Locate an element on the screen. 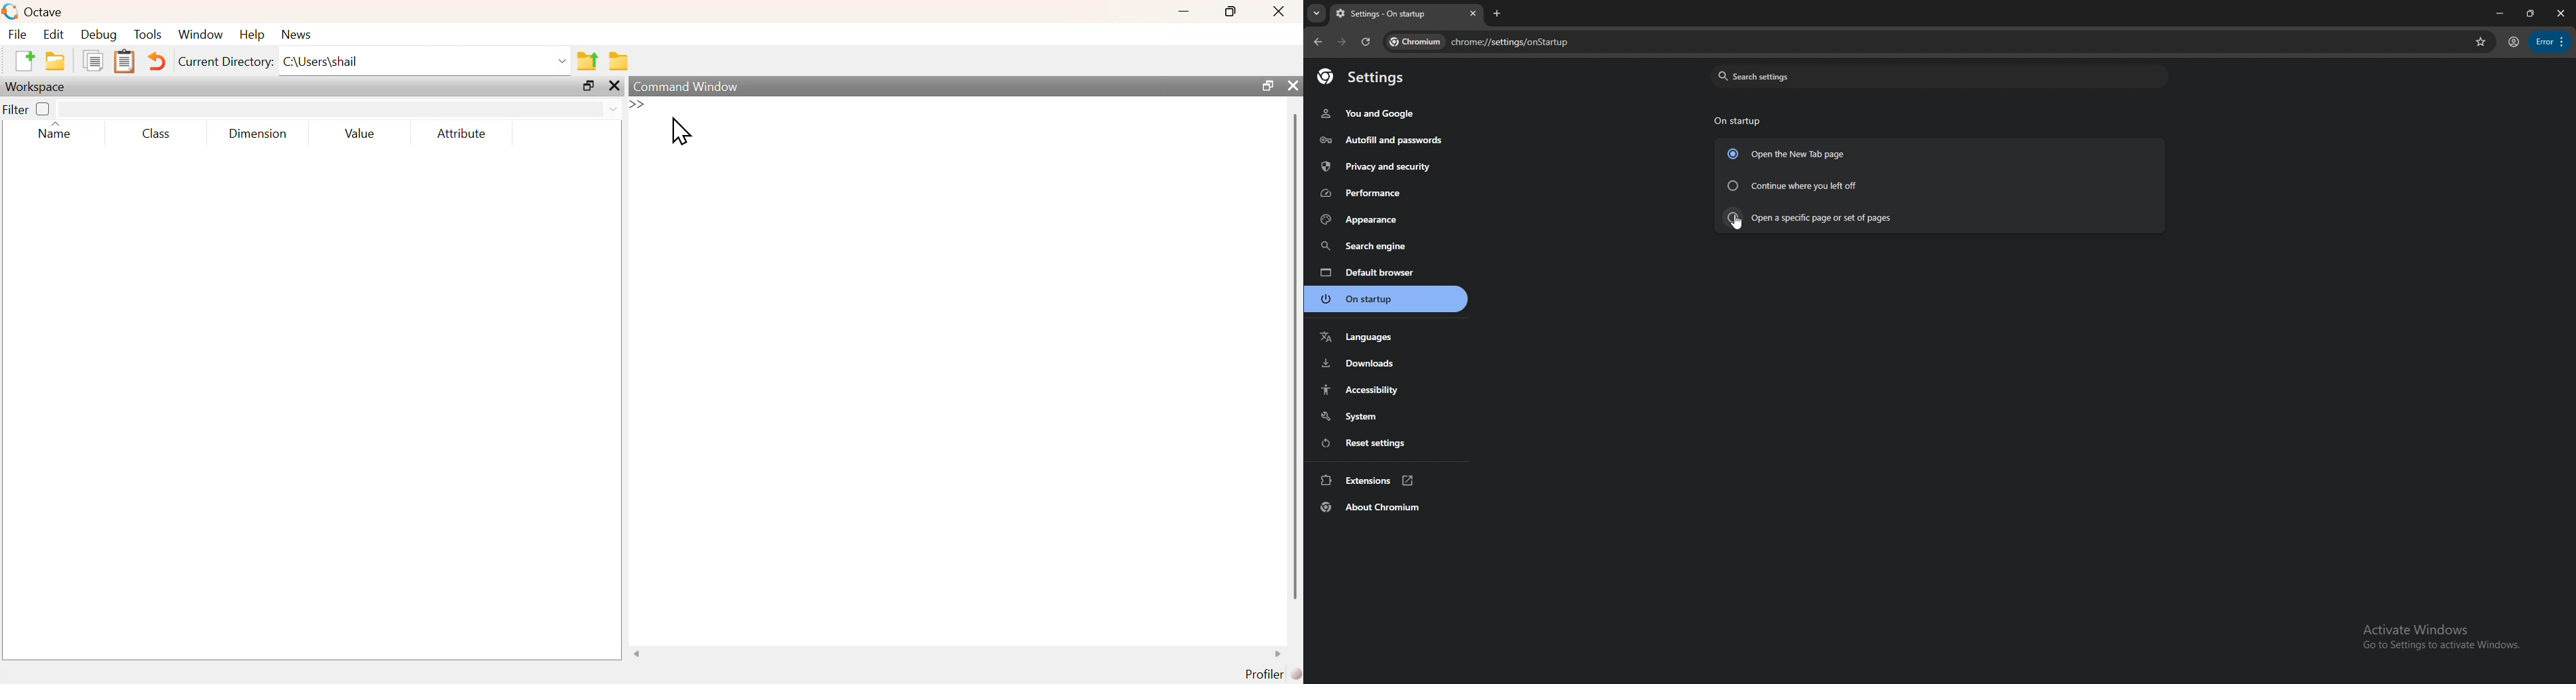 This screenshot has height=700, width=2576. Previous Folder is located at coordinates (587, 62).